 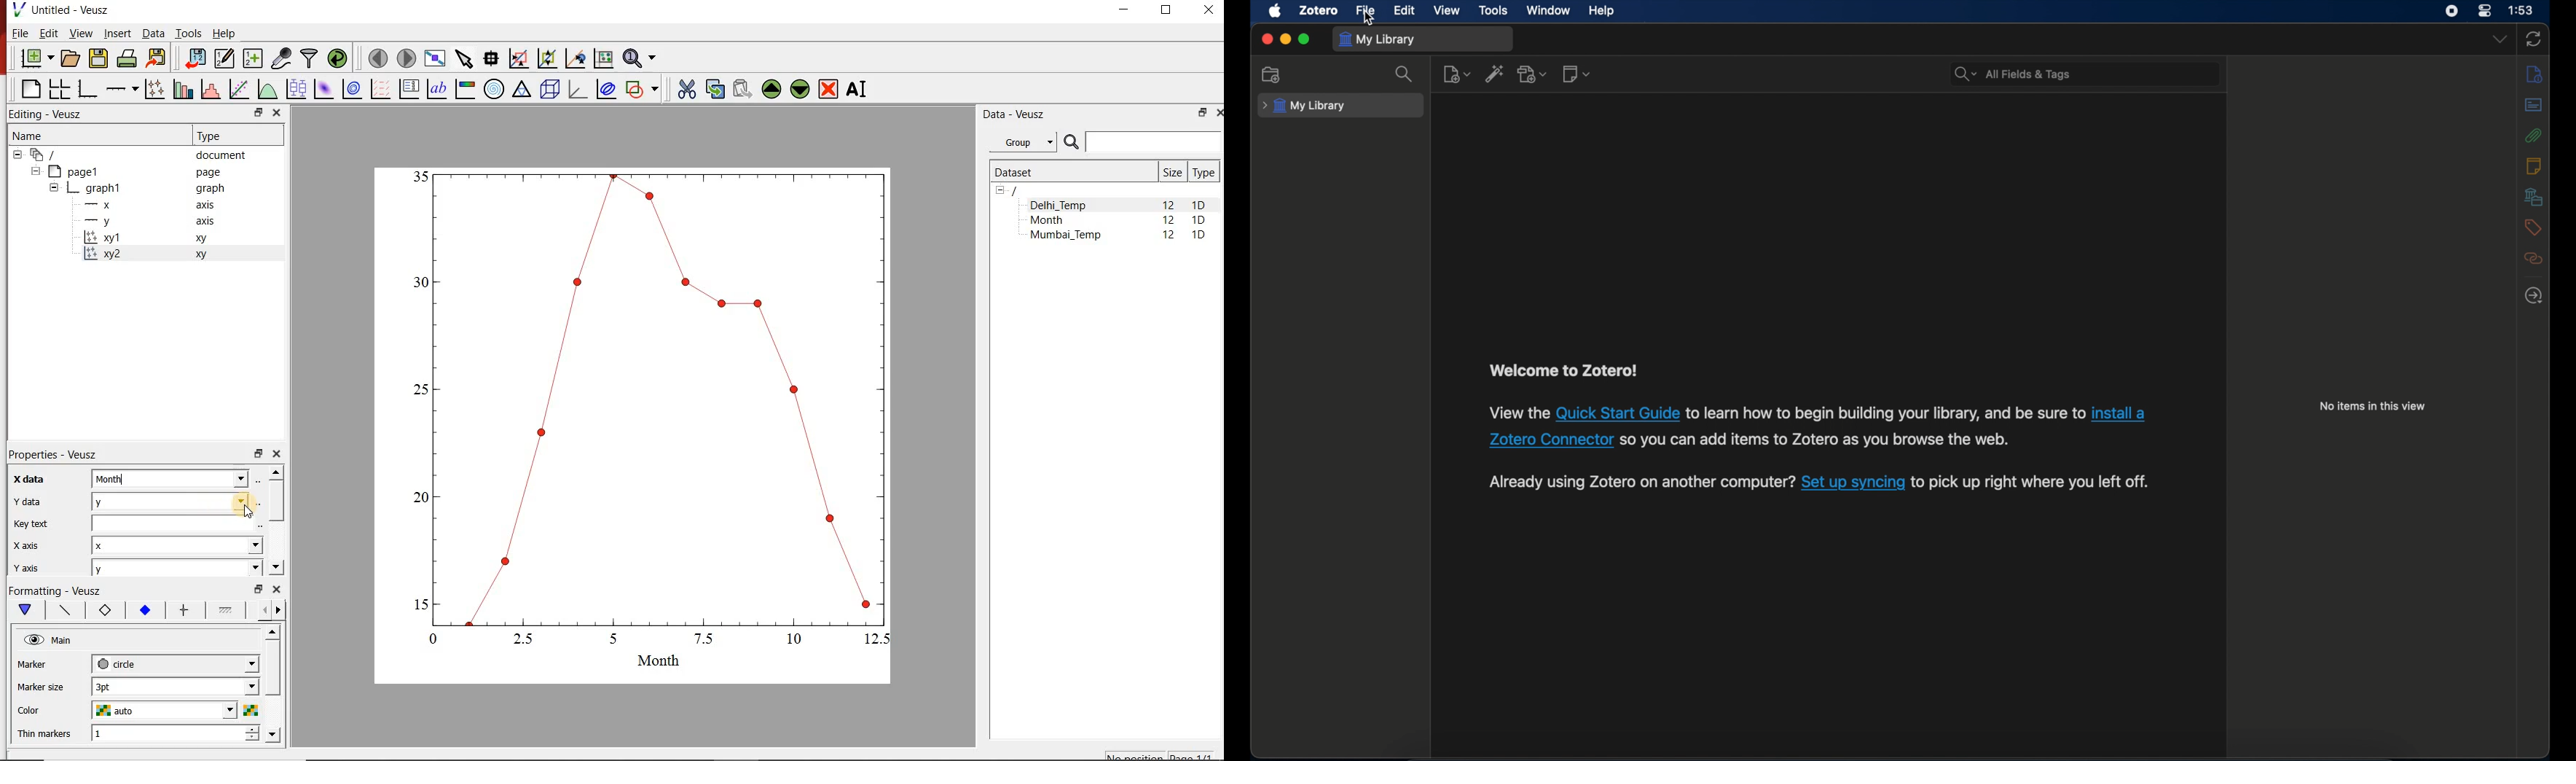 What do you see at coordinates (686, 89) in the screenshot?
I see `cut the selected widget` at bounding box center [686, 89].